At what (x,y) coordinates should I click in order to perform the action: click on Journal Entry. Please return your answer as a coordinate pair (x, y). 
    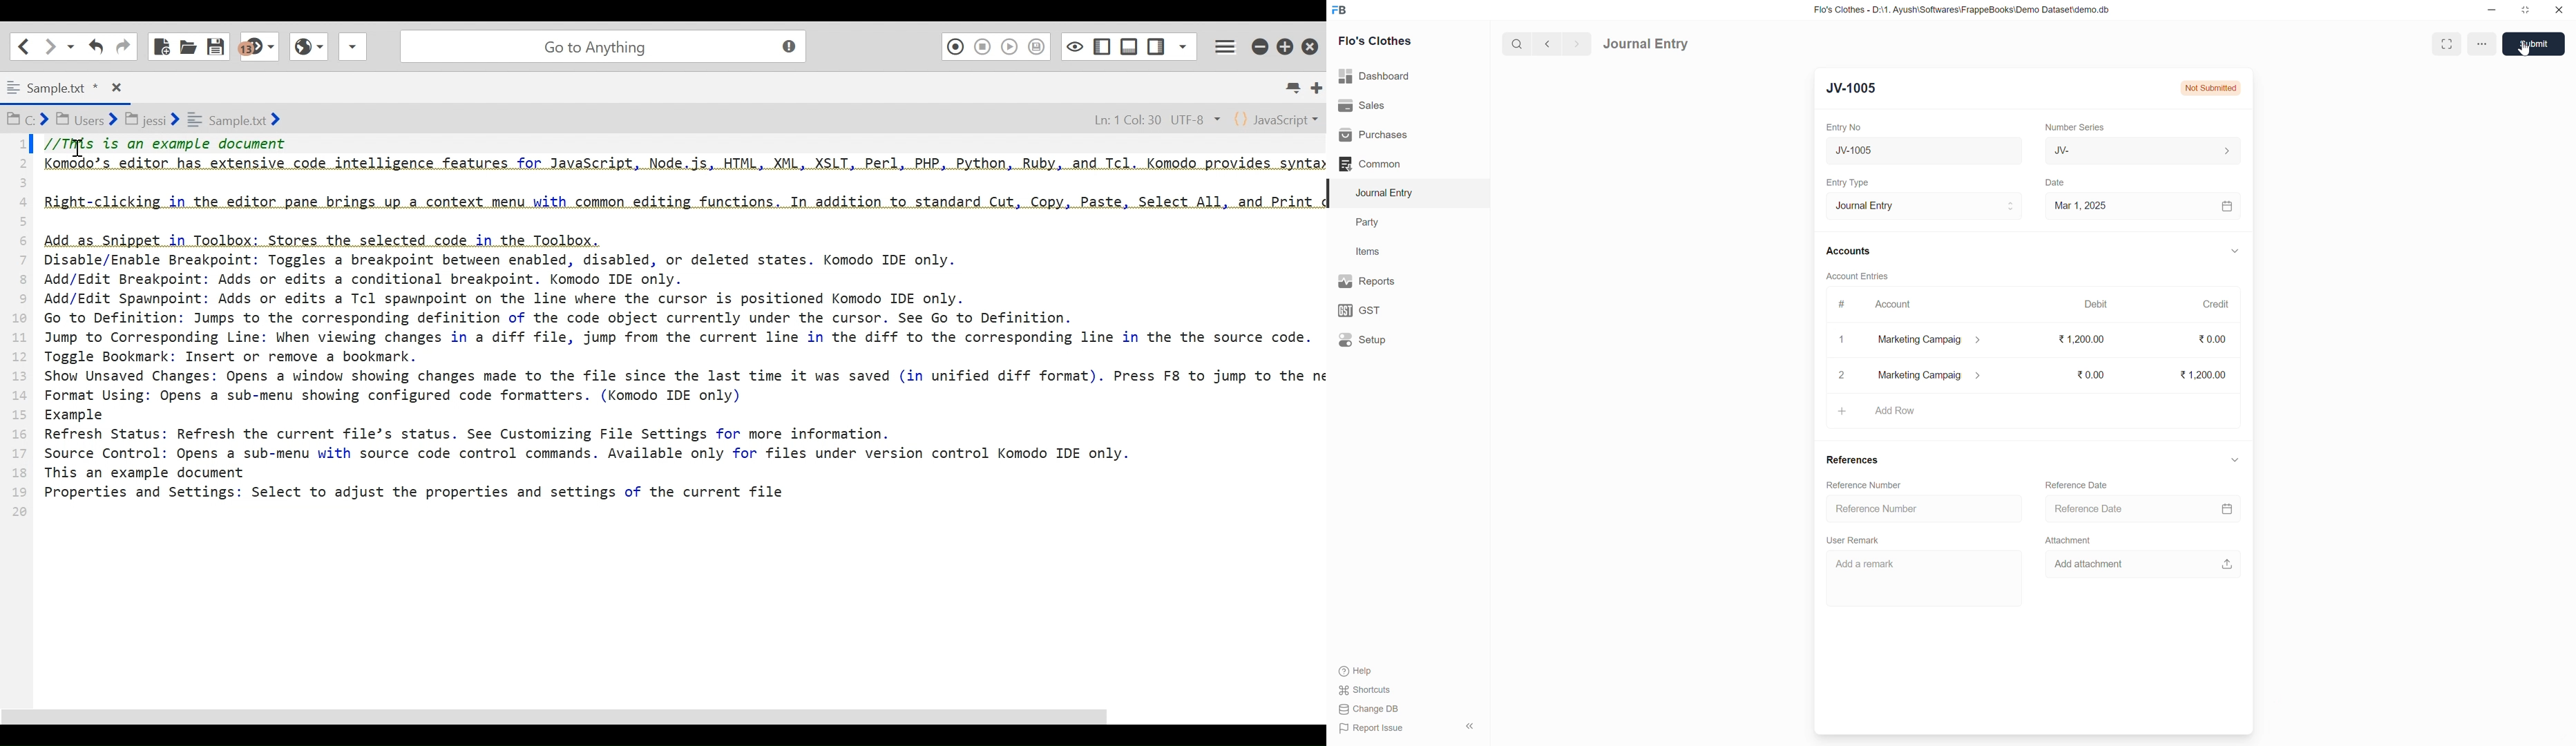
    Looking at the image, I should click on (1646, 44).